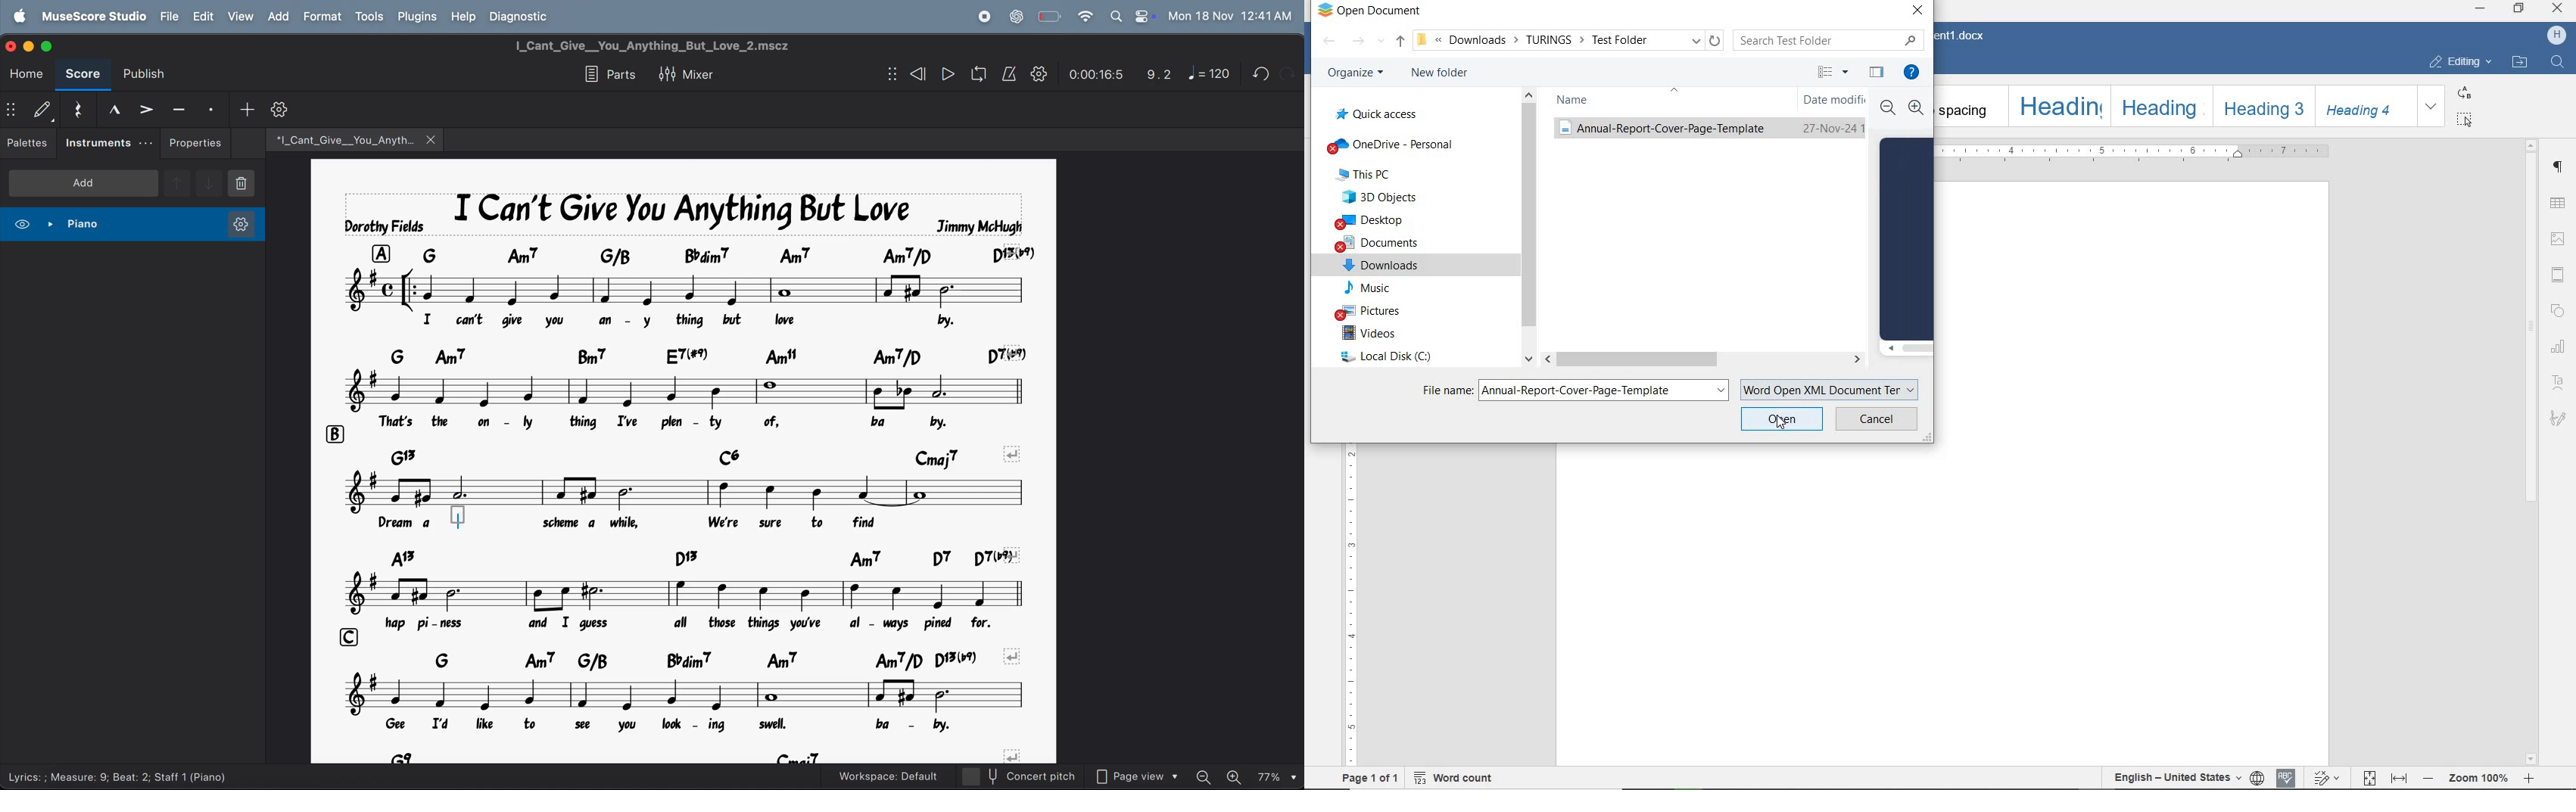 This screenshot has width=2576, height=812. Describe the element at coordinates (2521, 64) in the screenshot. I see `open file location` at that location.